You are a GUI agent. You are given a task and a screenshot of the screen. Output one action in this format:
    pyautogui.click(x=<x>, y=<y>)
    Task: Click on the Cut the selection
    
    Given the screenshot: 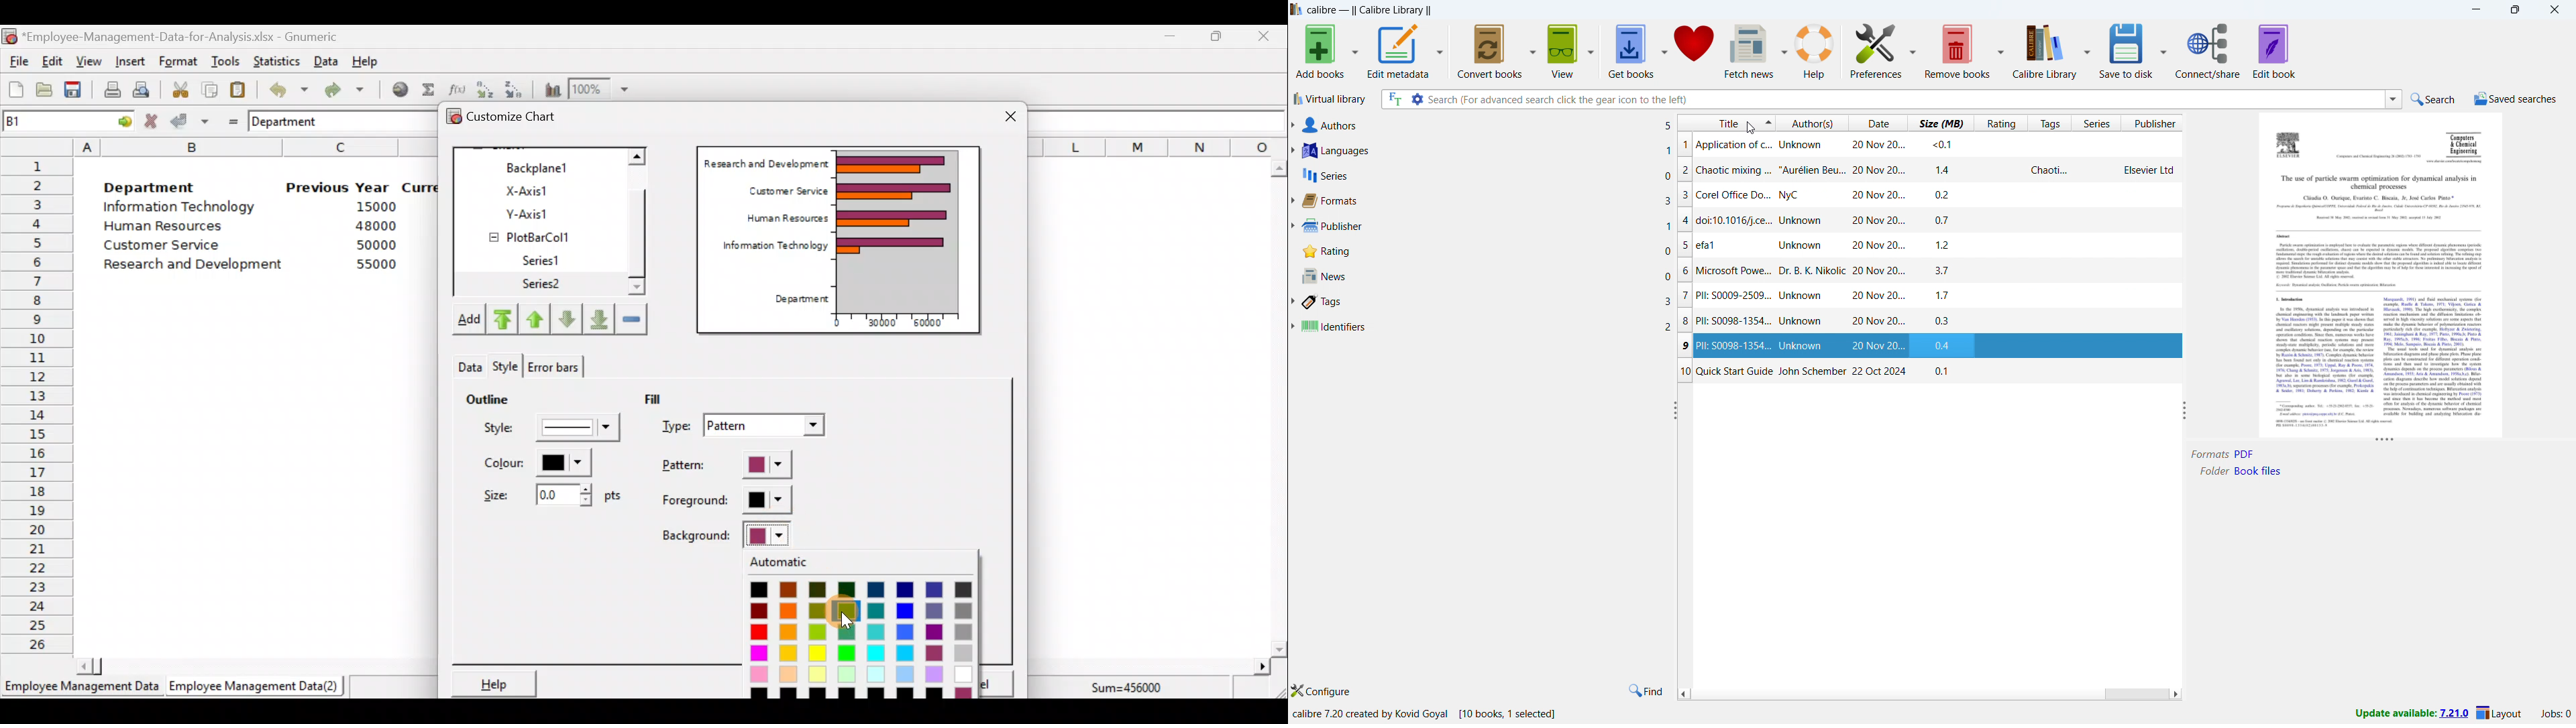 What is the action you would take?
    pyautogui.click(x=176, y=88)
    